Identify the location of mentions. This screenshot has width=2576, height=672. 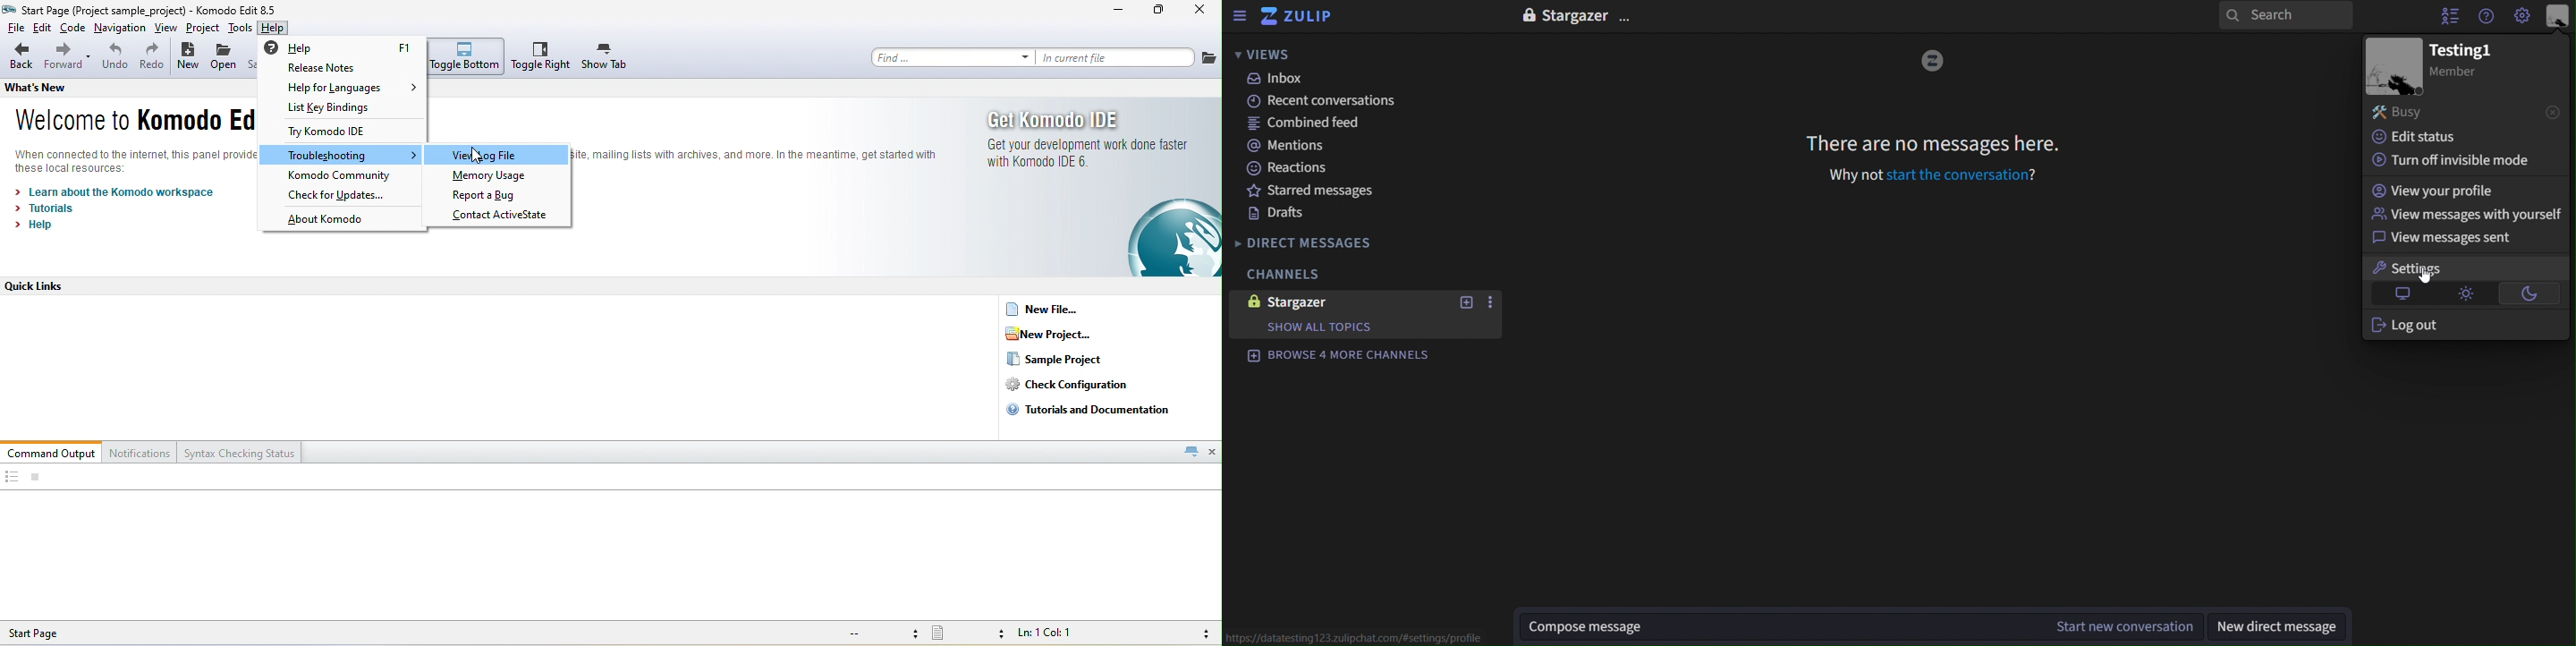
(1293, 145).